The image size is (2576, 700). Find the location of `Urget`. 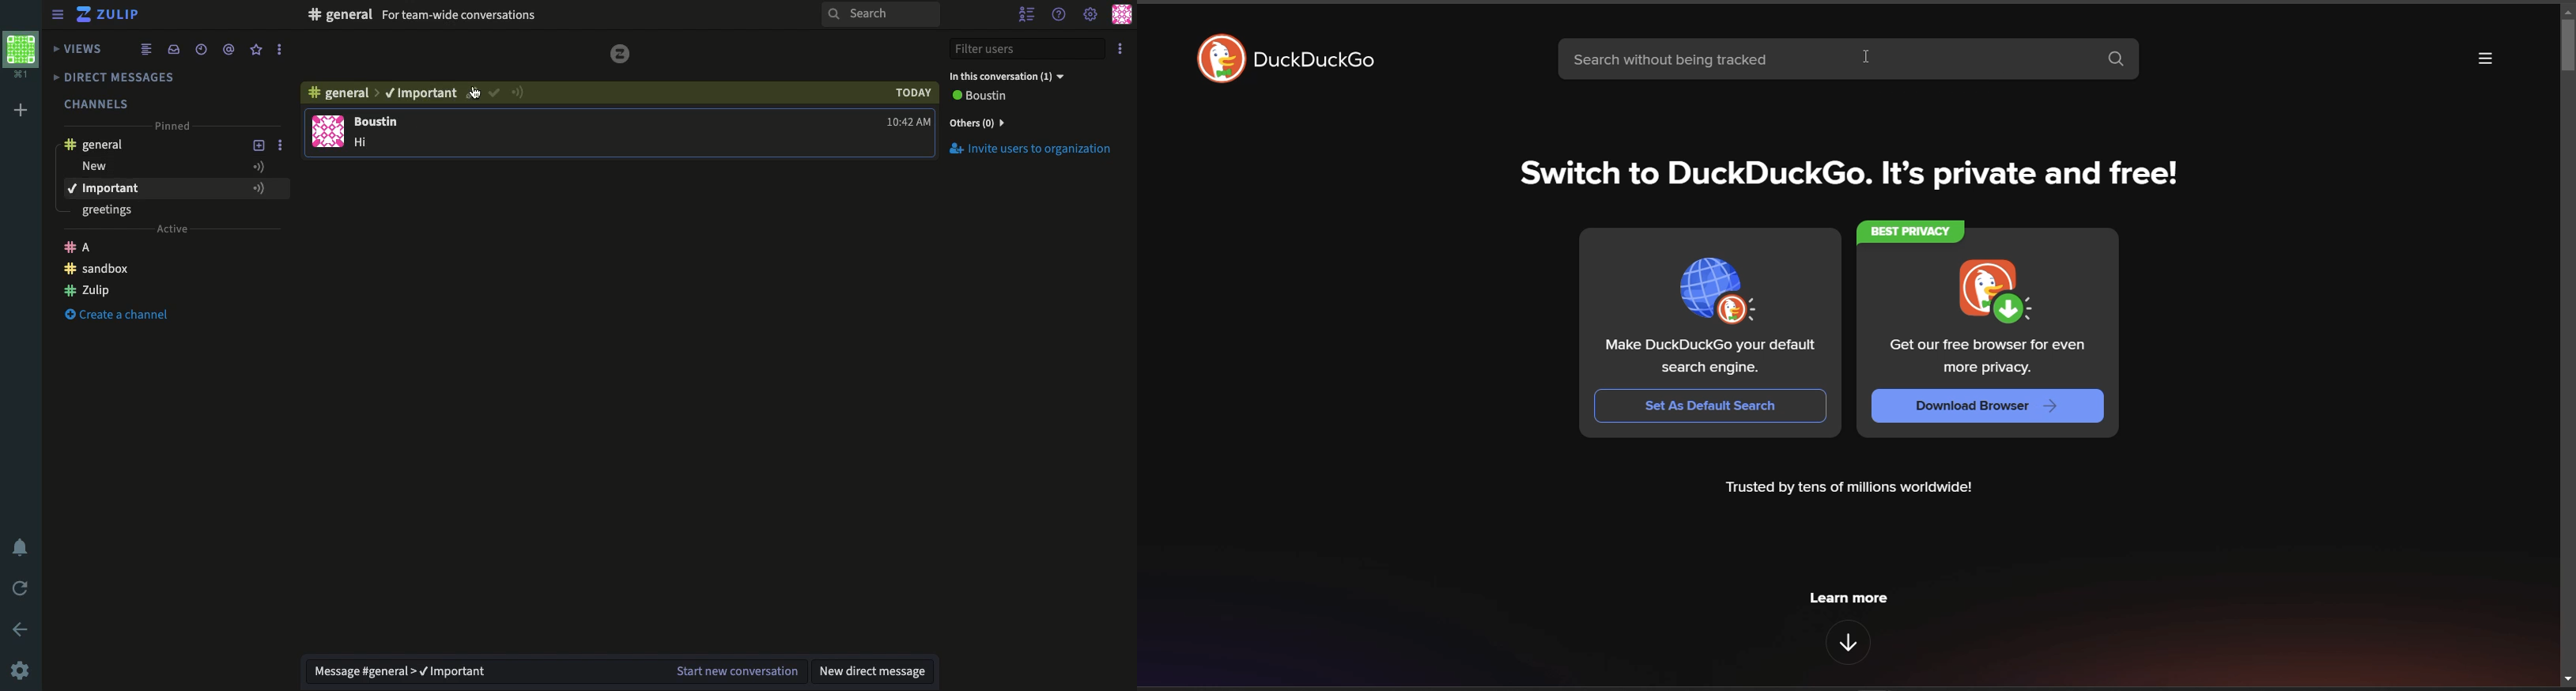

Urget is located at coordinates (523, 94).